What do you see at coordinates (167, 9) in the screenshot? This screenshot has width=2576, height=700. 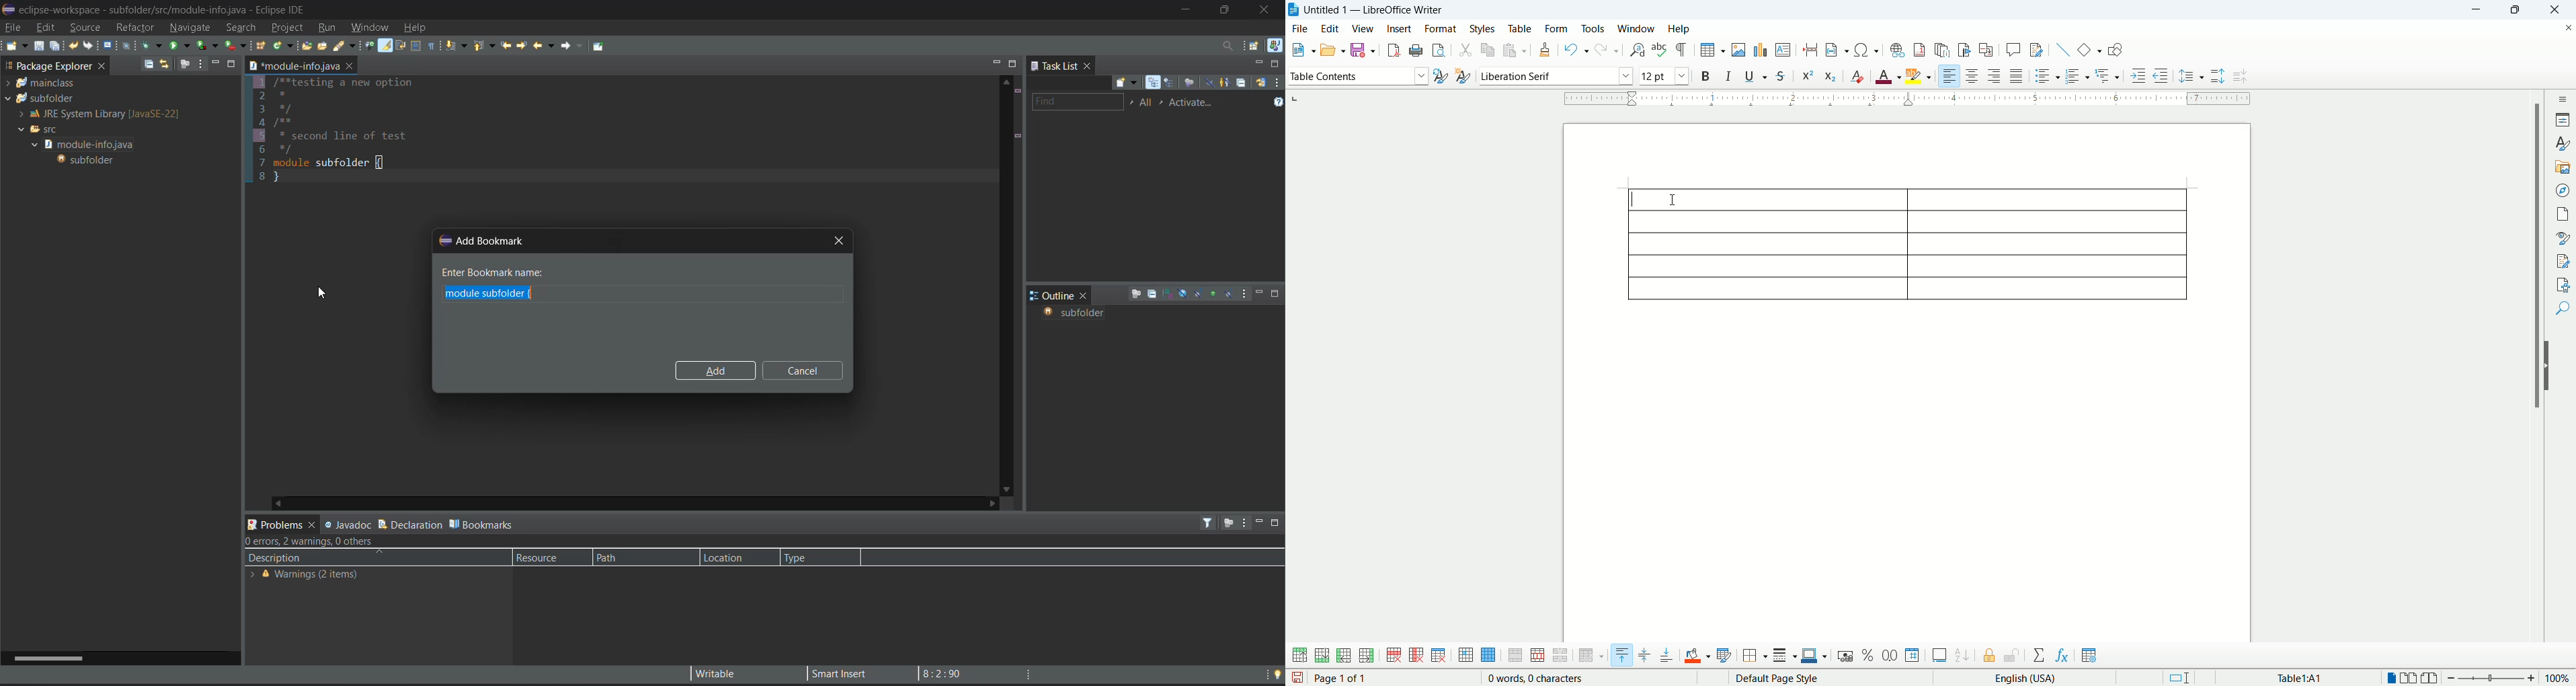 I see `eclipse-workspace - subfolder/src/module-info.iava - Eclipse IDE` at bounding box center [167, 9].